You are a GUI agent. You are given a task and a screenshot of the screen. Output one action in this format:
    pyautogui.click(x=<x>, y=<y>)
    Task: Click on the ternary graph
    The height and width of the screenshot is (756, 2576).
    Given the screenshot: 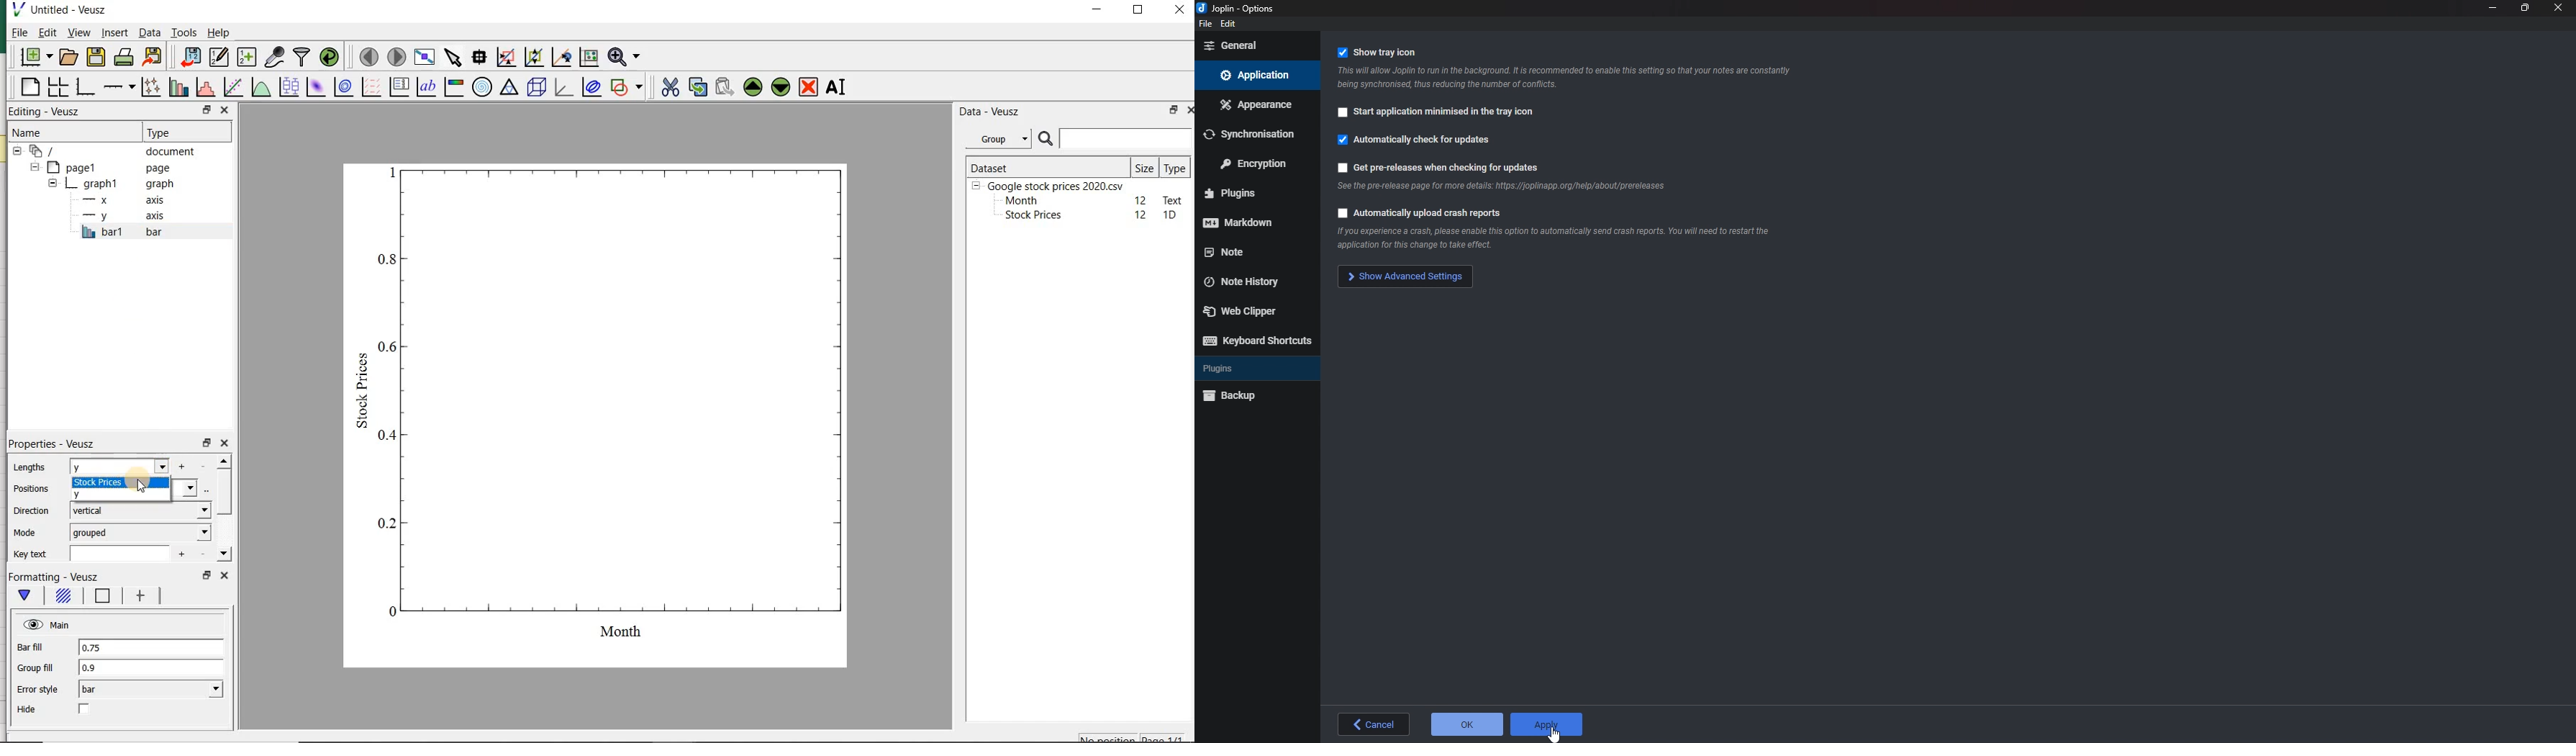 What is the action you would take?
    pyautogui.click(x=509, y=88)
    